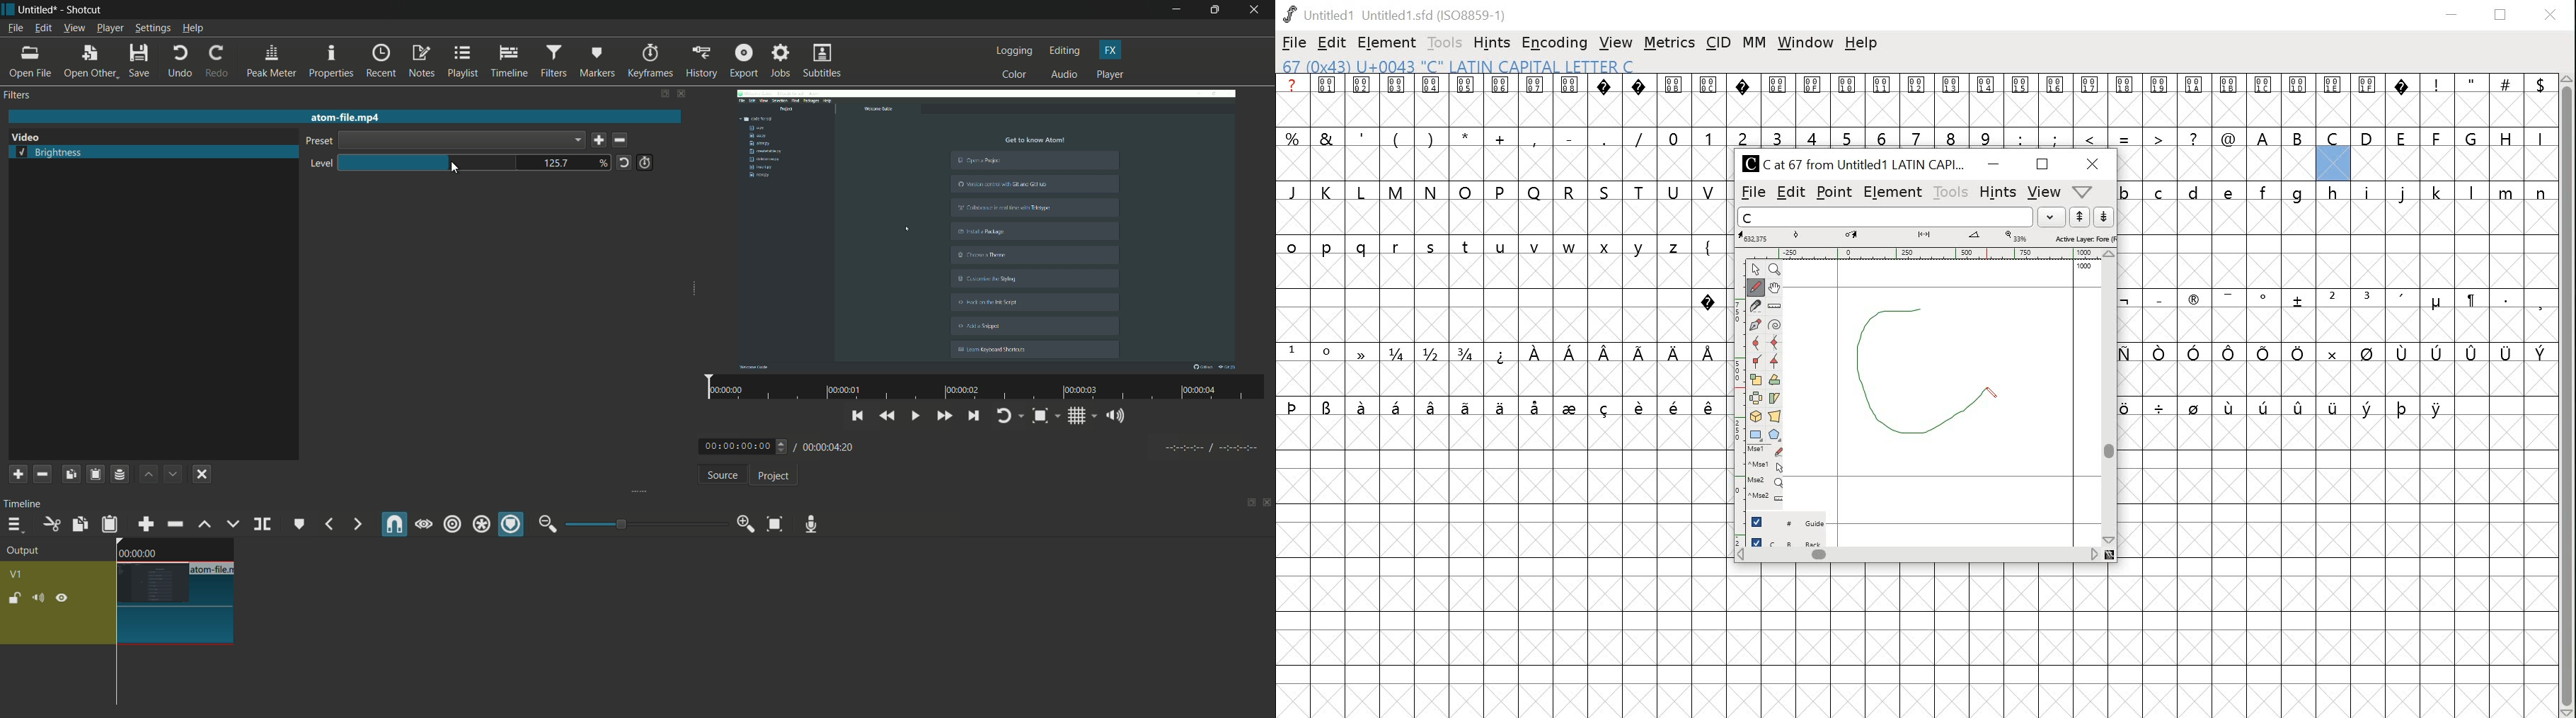 This screenshot has width=2576, height=728. I want to click on point, so click(1758, 268).